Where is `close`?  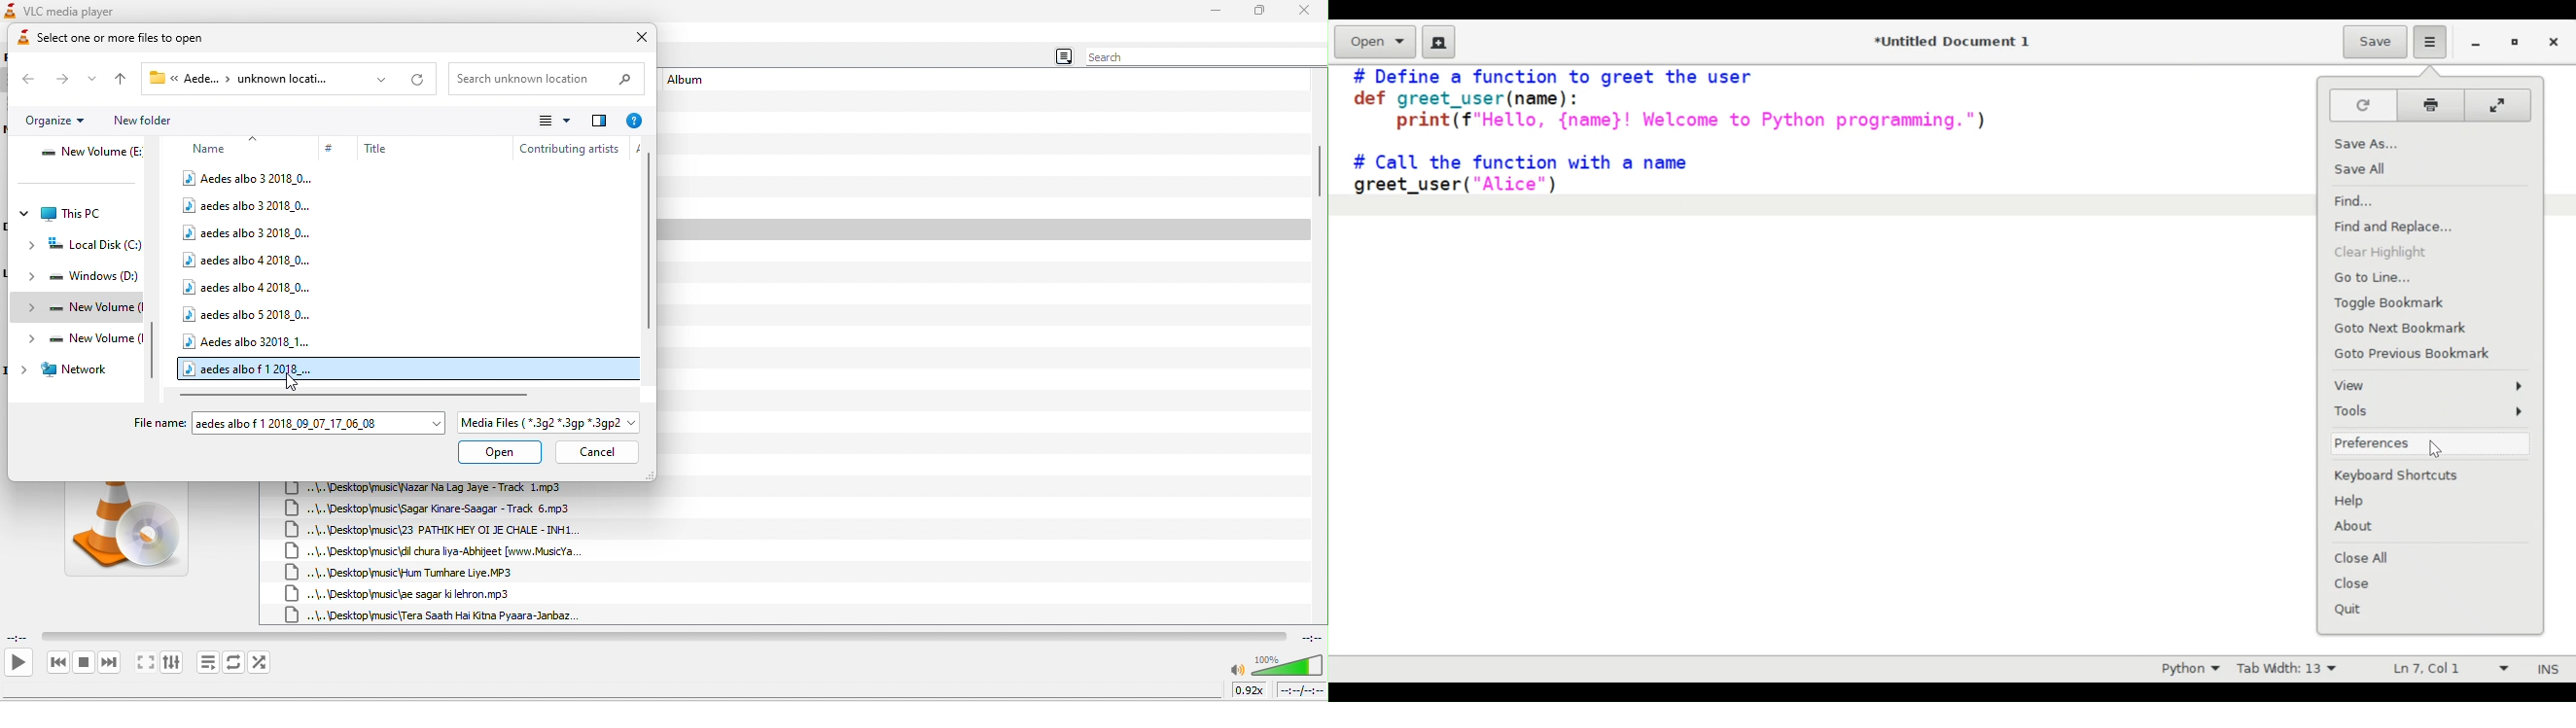
close is located at coordinates (1305, 11).